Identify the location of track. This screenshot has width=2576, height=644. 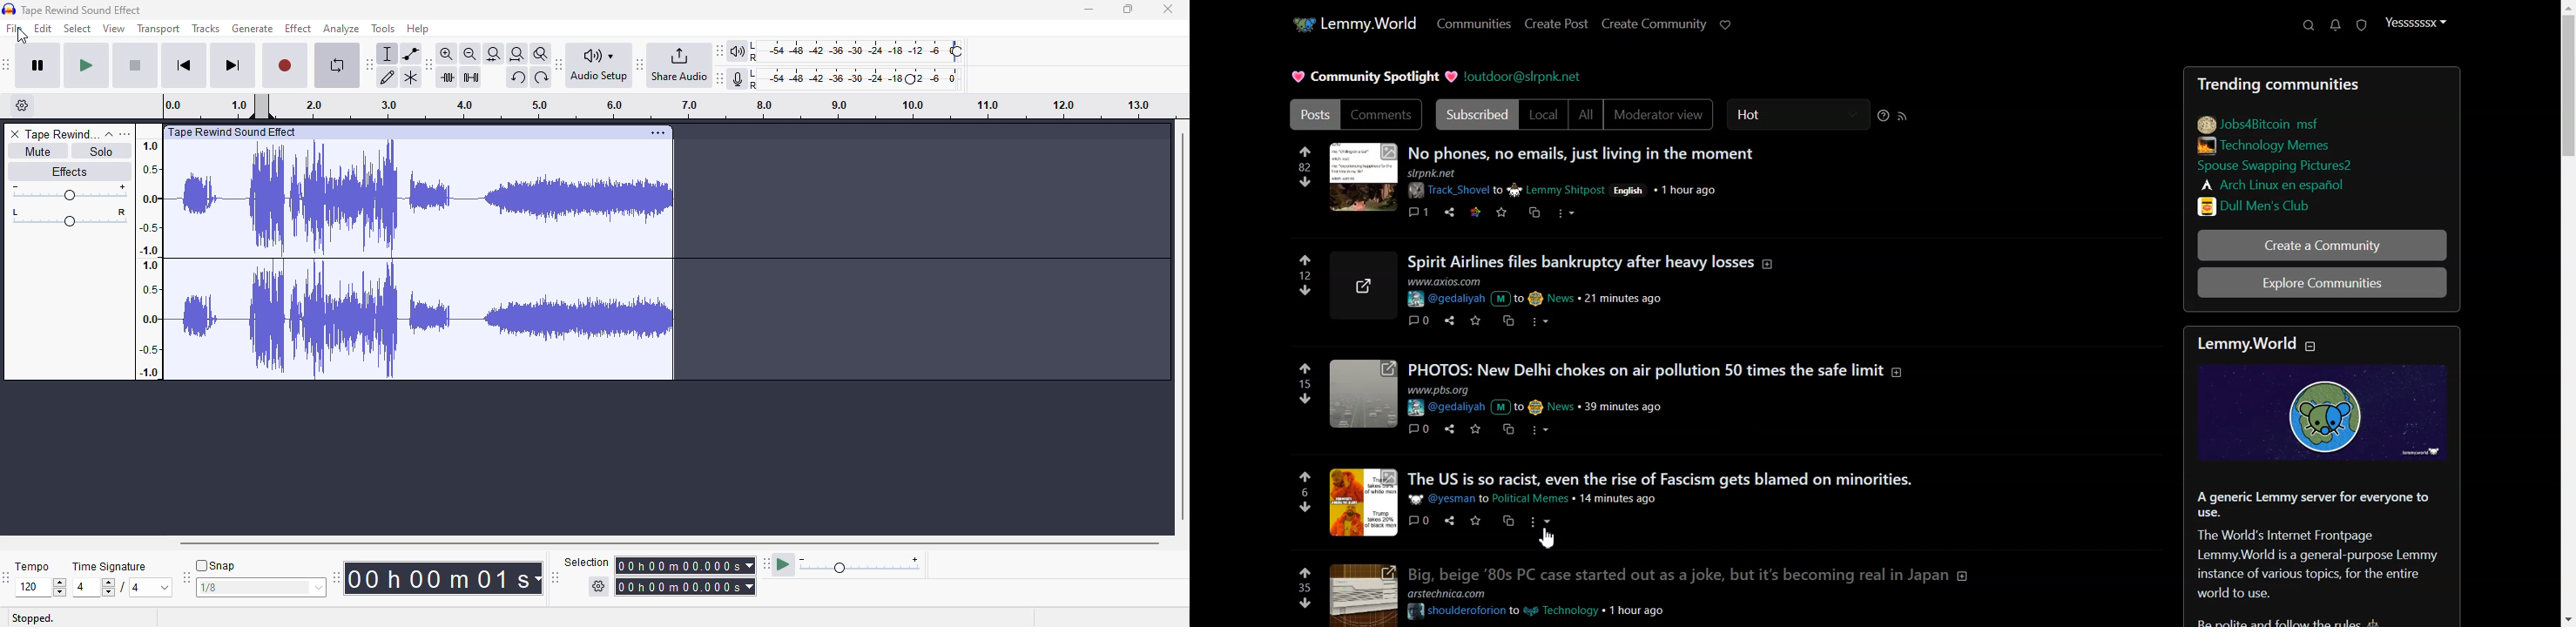
(423, 253).